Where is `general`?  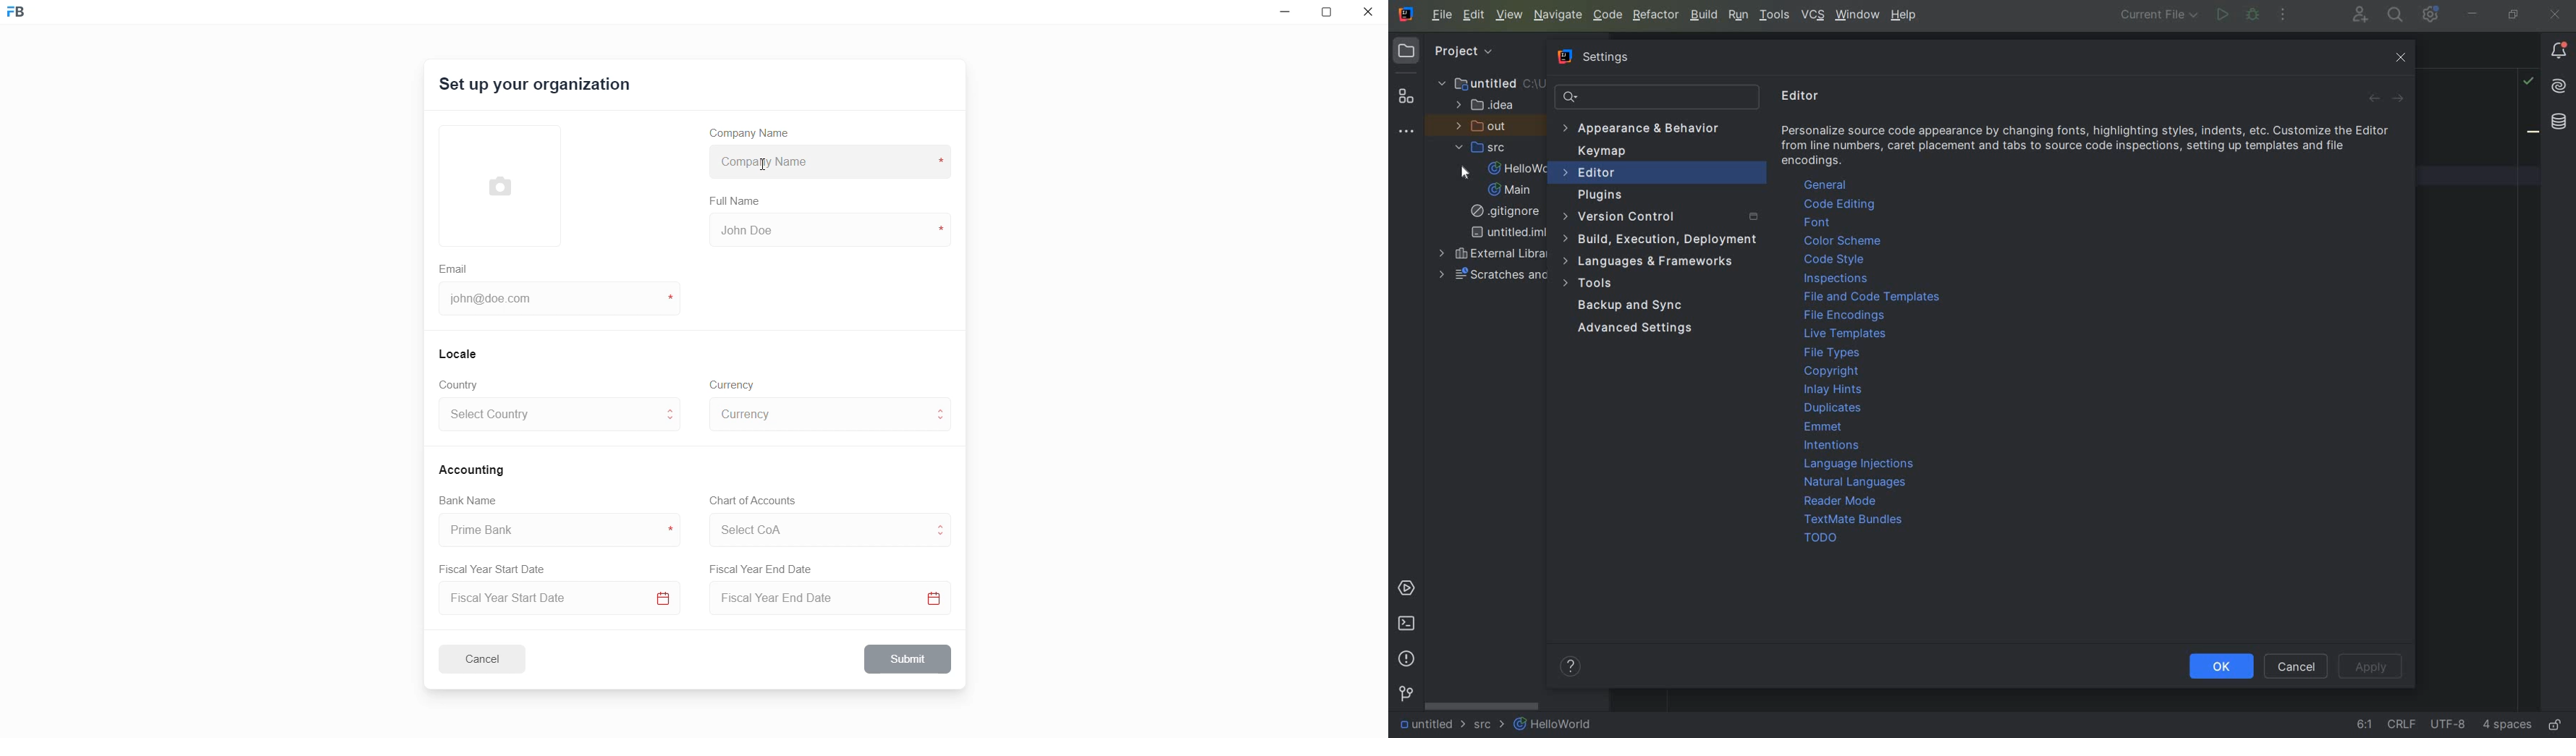
general is located at coordinates (1825, 185).